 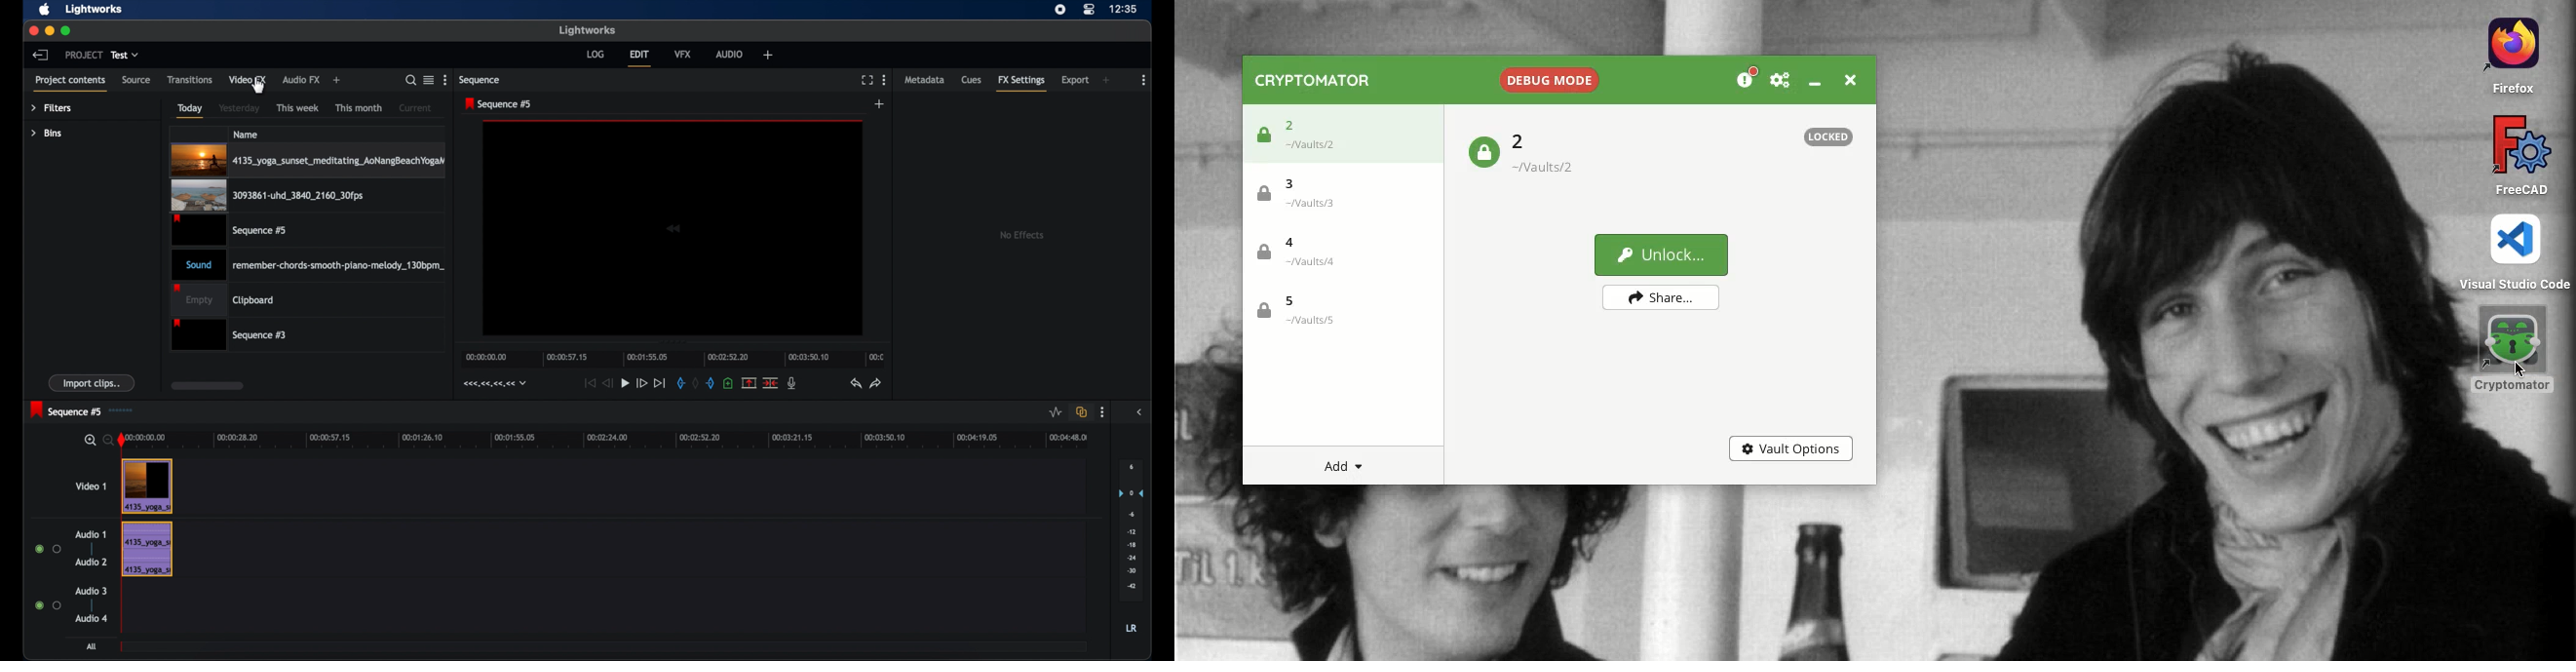 What do you see at coordinates (91, 591) in the screenshot?
I see `audio 3` at bounding box center [91, 591].